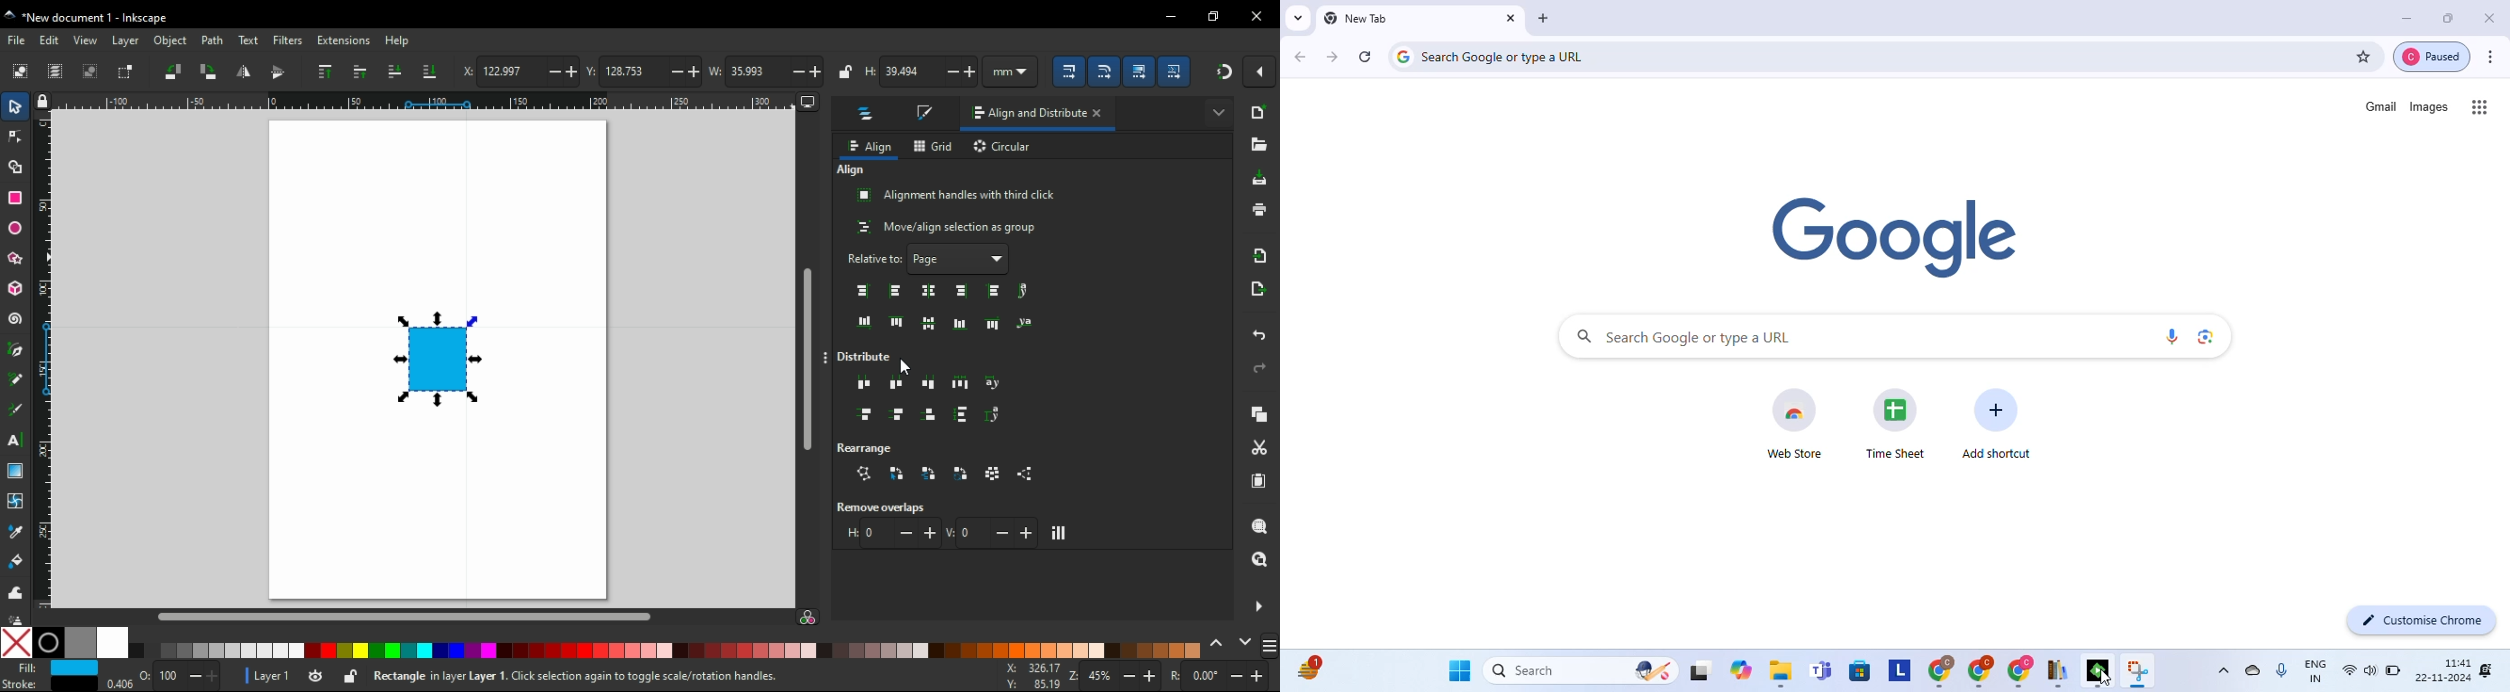 Image resolution: width=2520 pixels, height=700 pixels. What do you see at coordinates (361, 72) in the screenshot?
I see `raise` at bounding box center [361, 72].